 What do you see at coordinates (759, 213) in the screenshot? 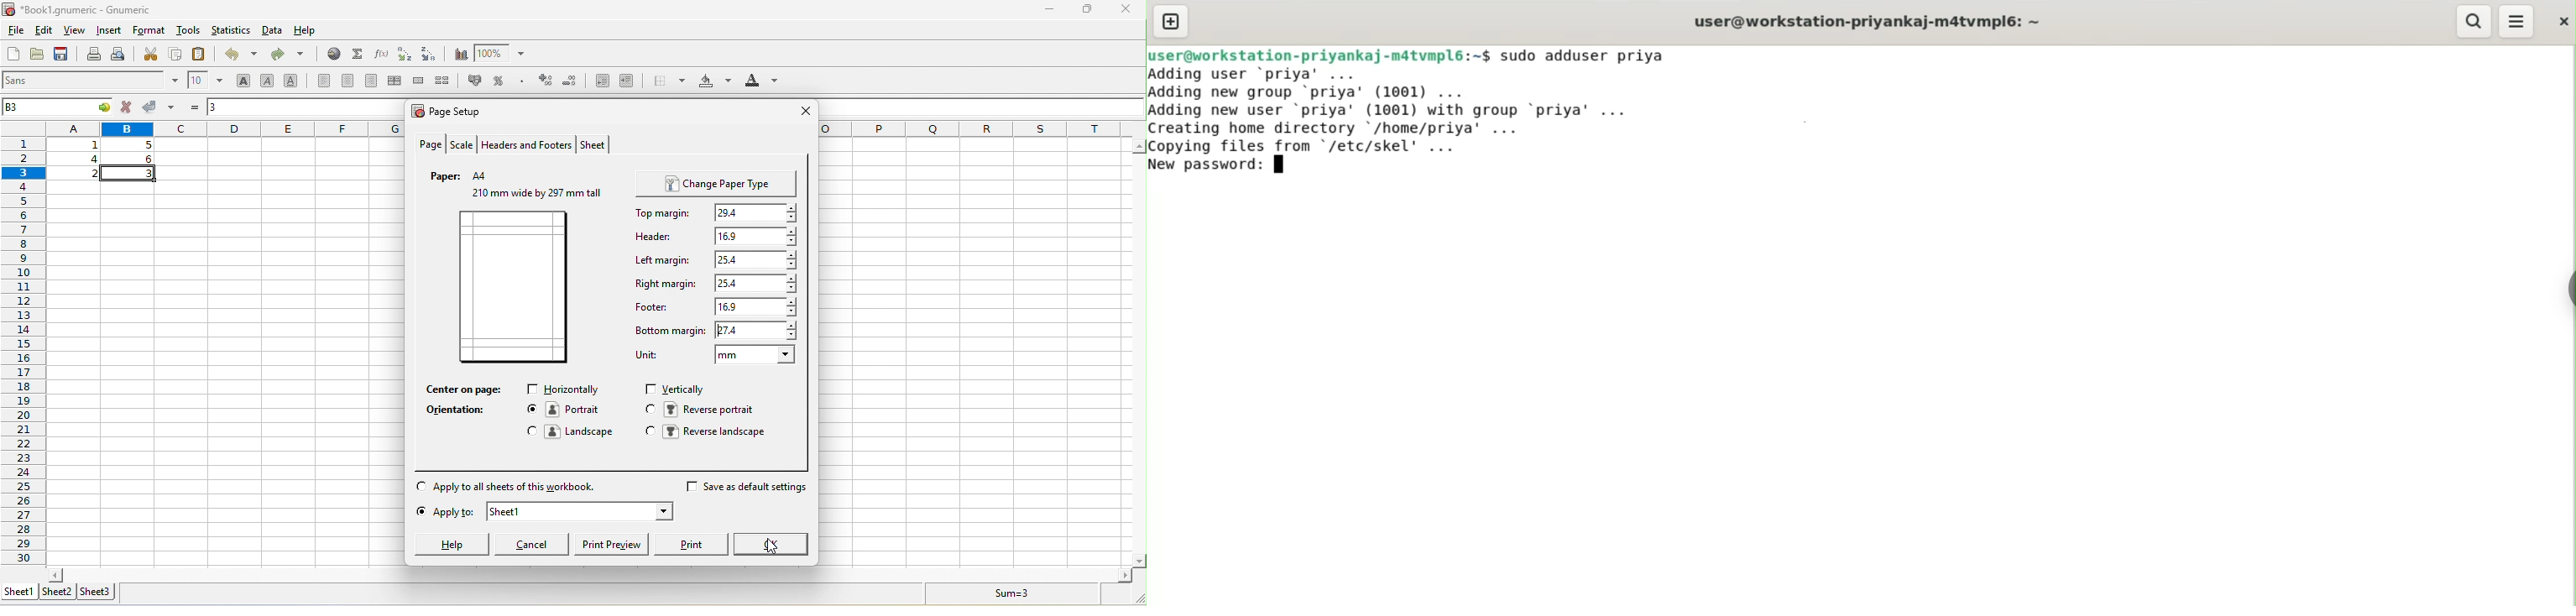
I see `29.4` at bounding box center [759, 213].